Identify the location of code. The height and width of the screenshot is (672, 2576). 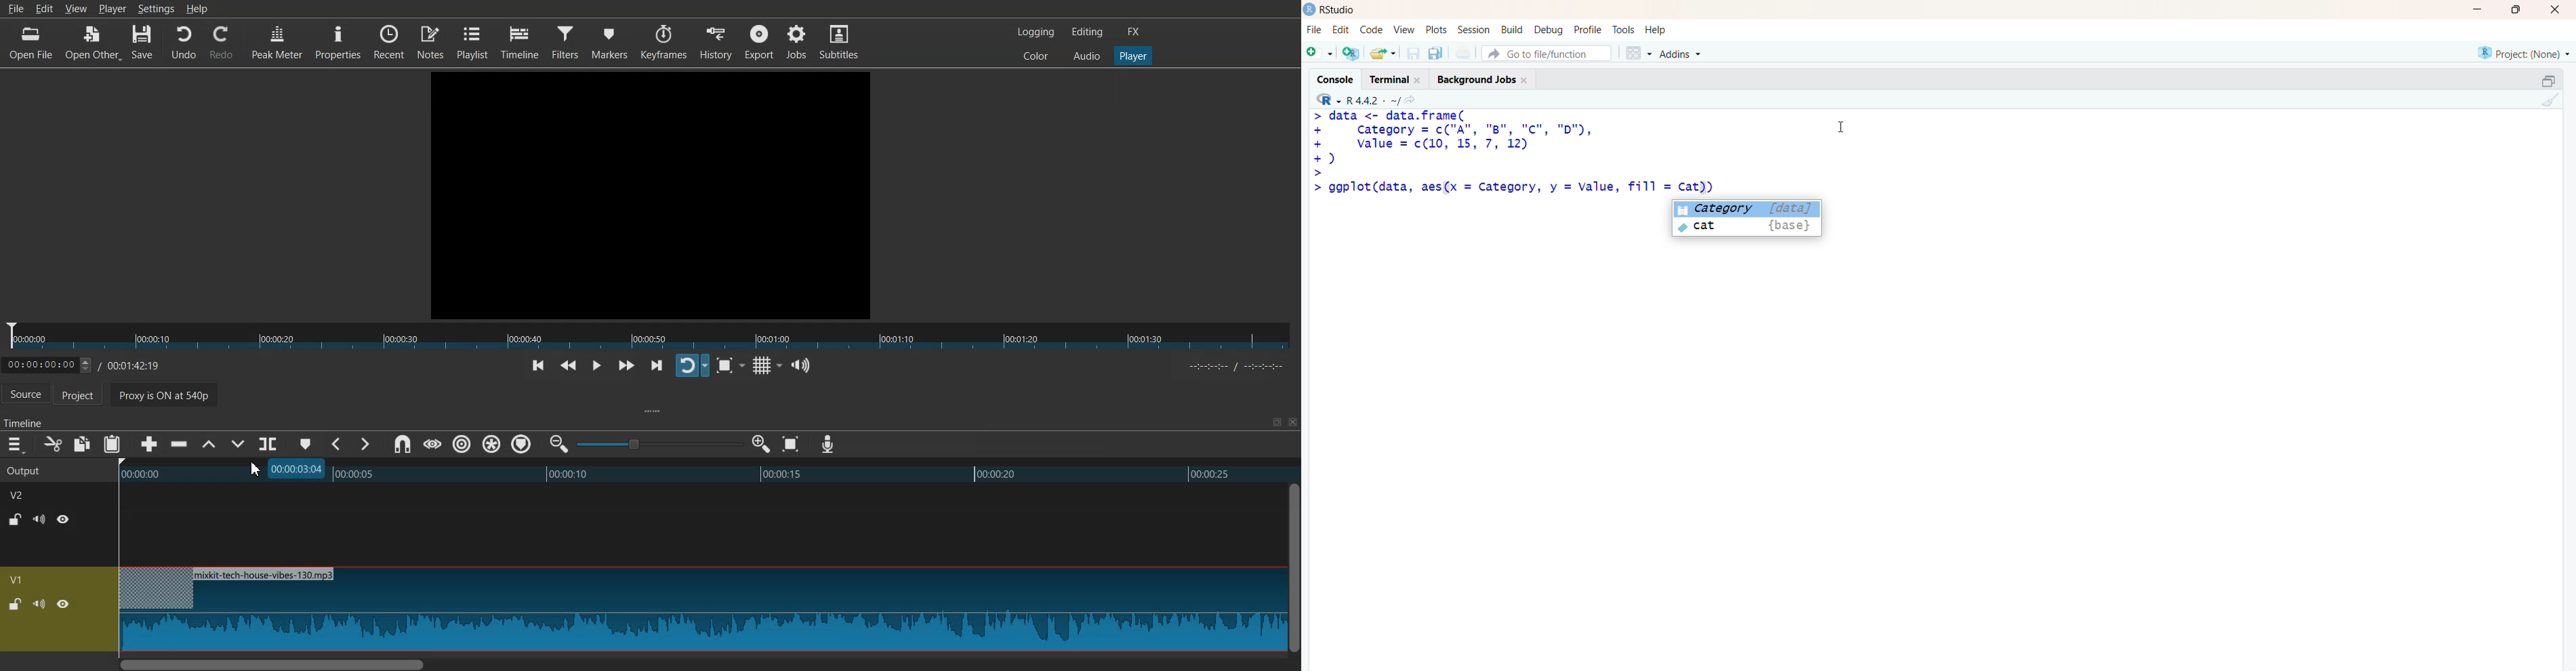
(1371, 30).